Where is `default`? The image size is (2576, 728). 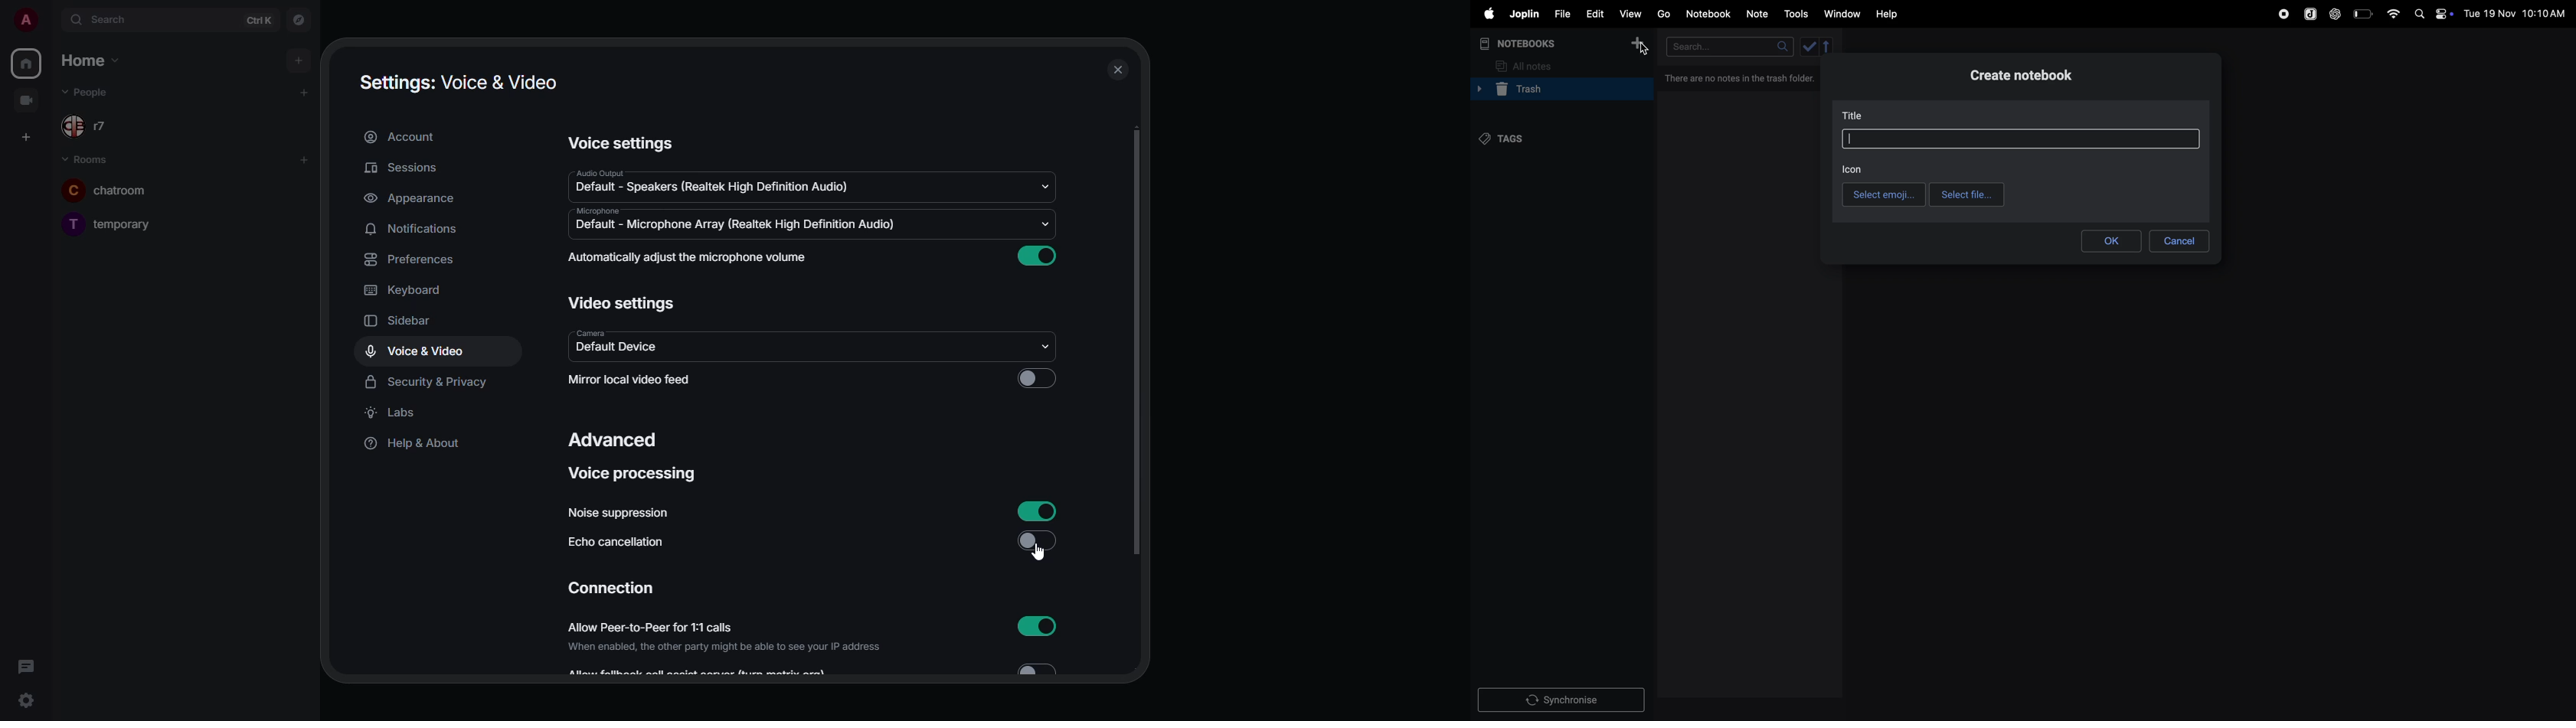 default is located at coordinates (734, 225).